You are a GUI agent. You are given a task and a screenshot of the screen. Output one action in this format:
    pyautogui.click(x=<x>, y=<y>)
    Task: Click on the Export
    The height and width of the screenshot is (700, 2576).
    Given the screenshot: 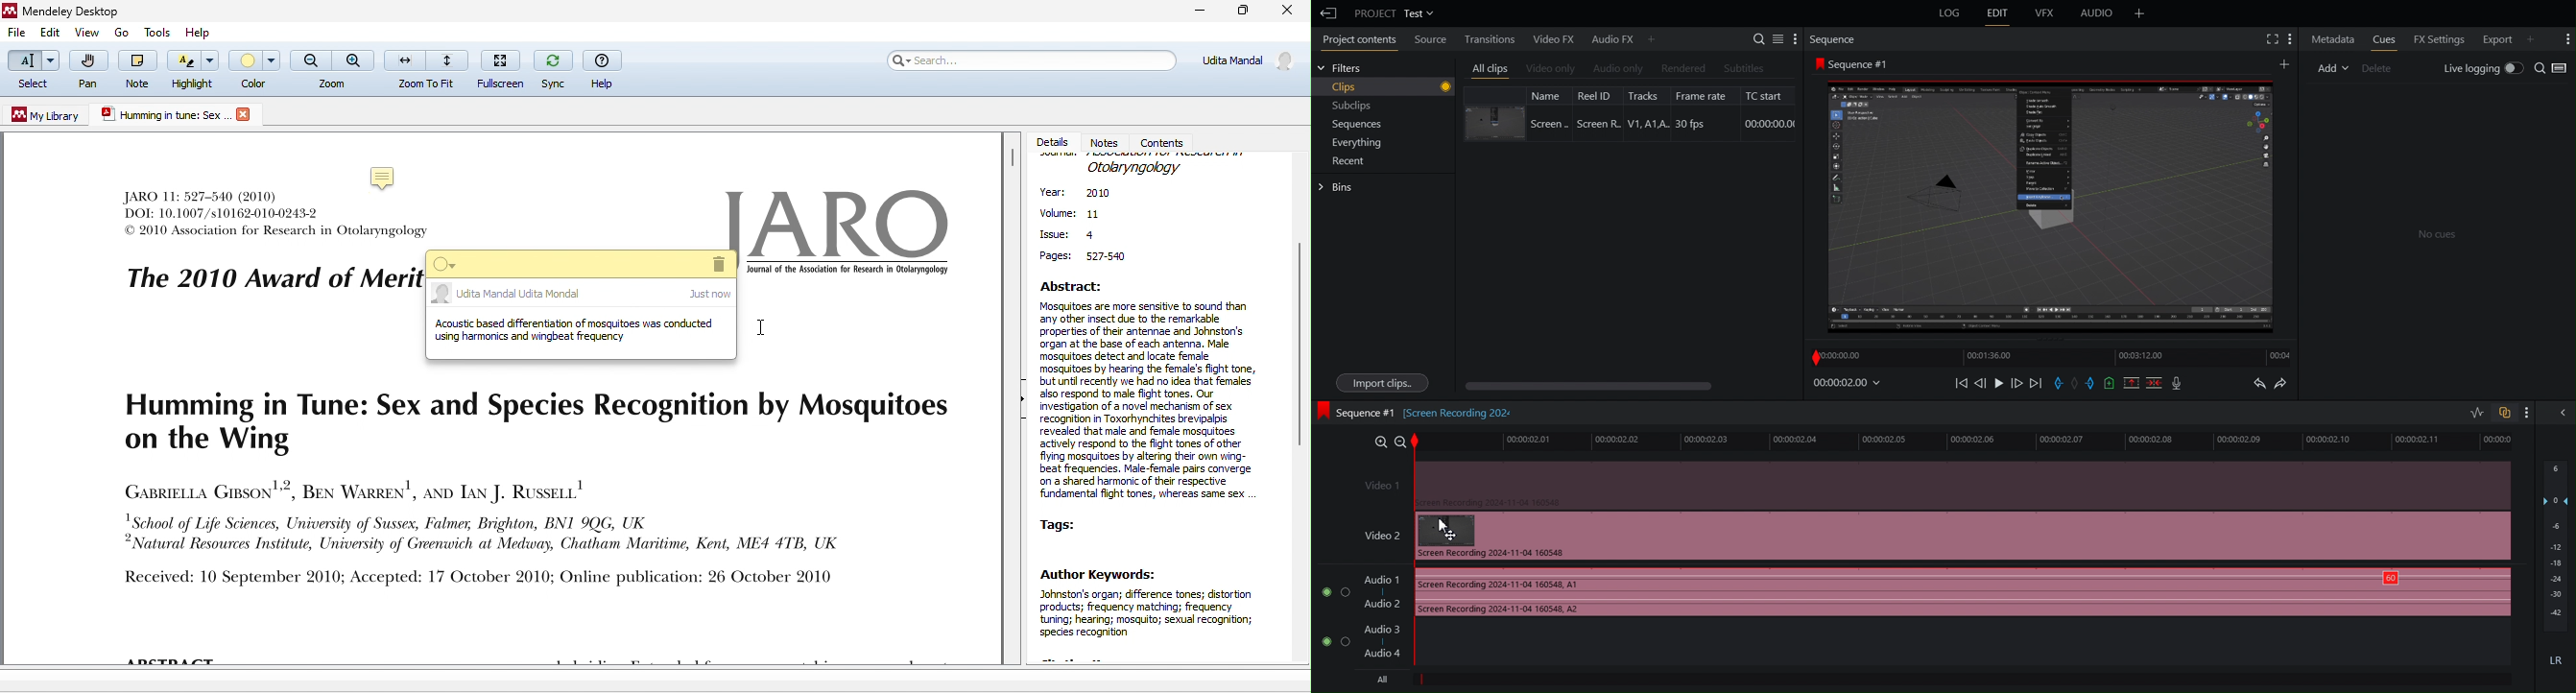 What is the action you would take?
    pyautogui.click(x=2505, y=40)
    